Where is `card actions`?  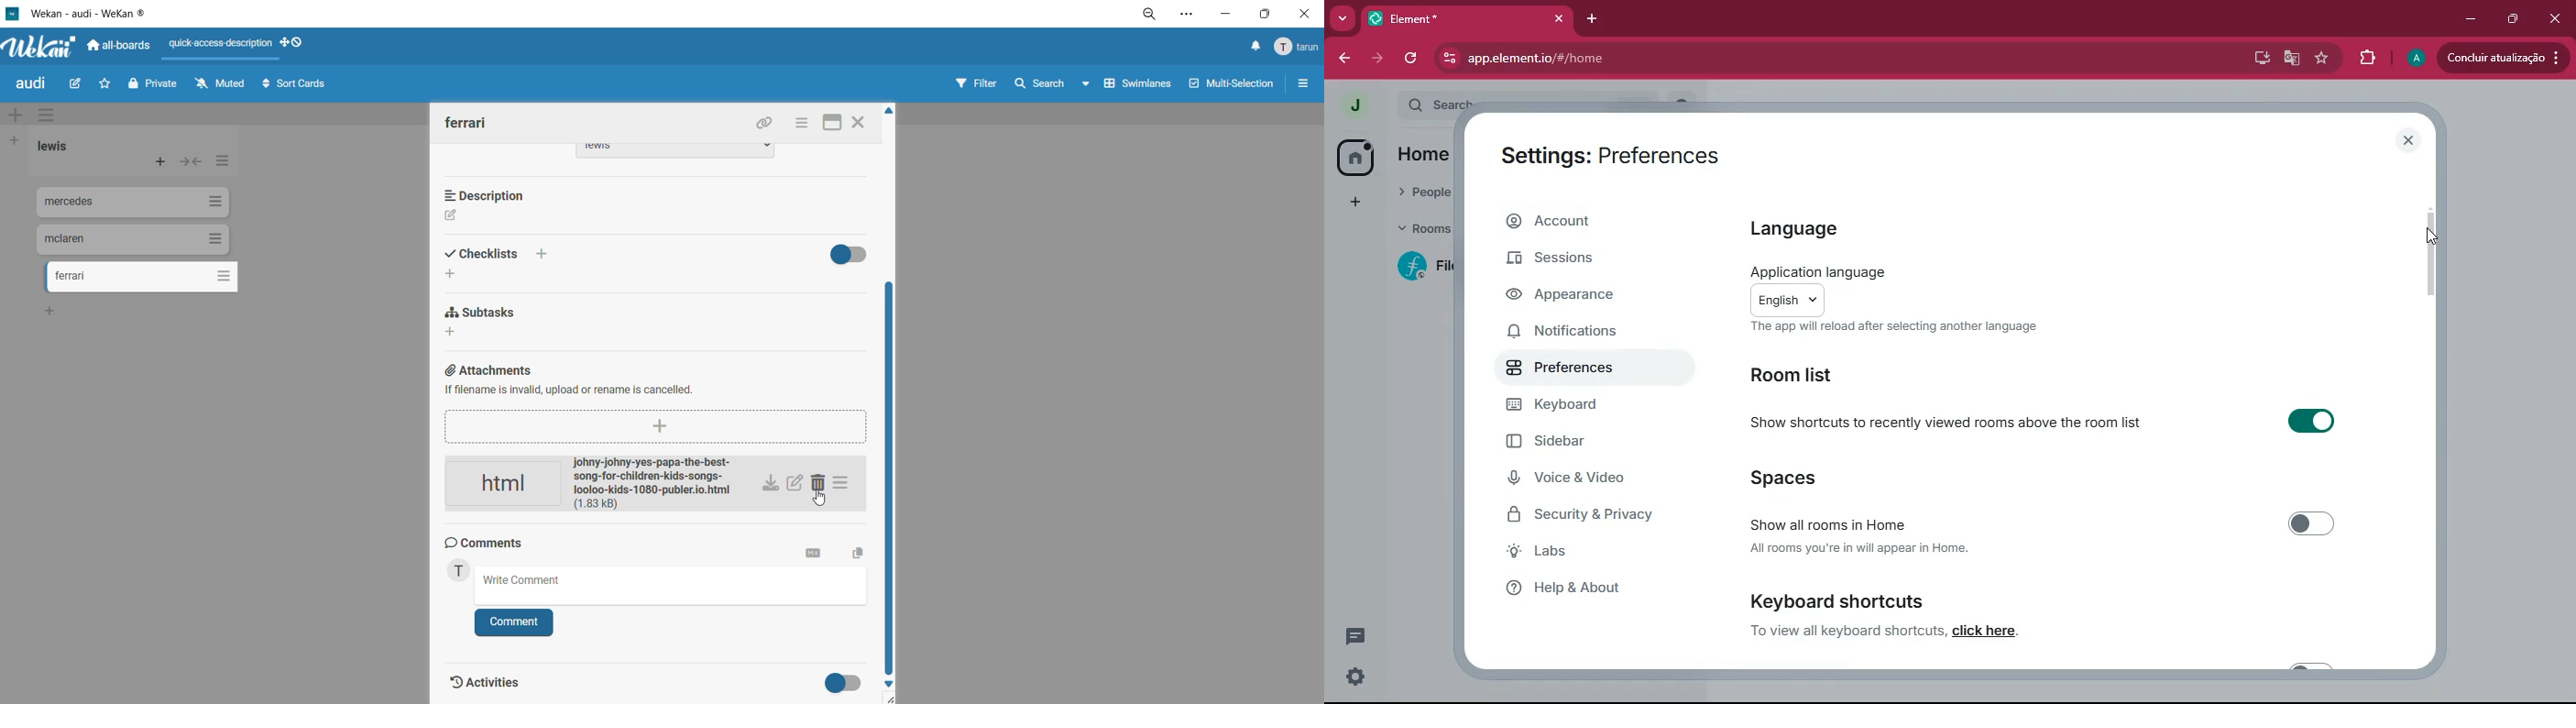 card actions is located at coordinates (801, 125).